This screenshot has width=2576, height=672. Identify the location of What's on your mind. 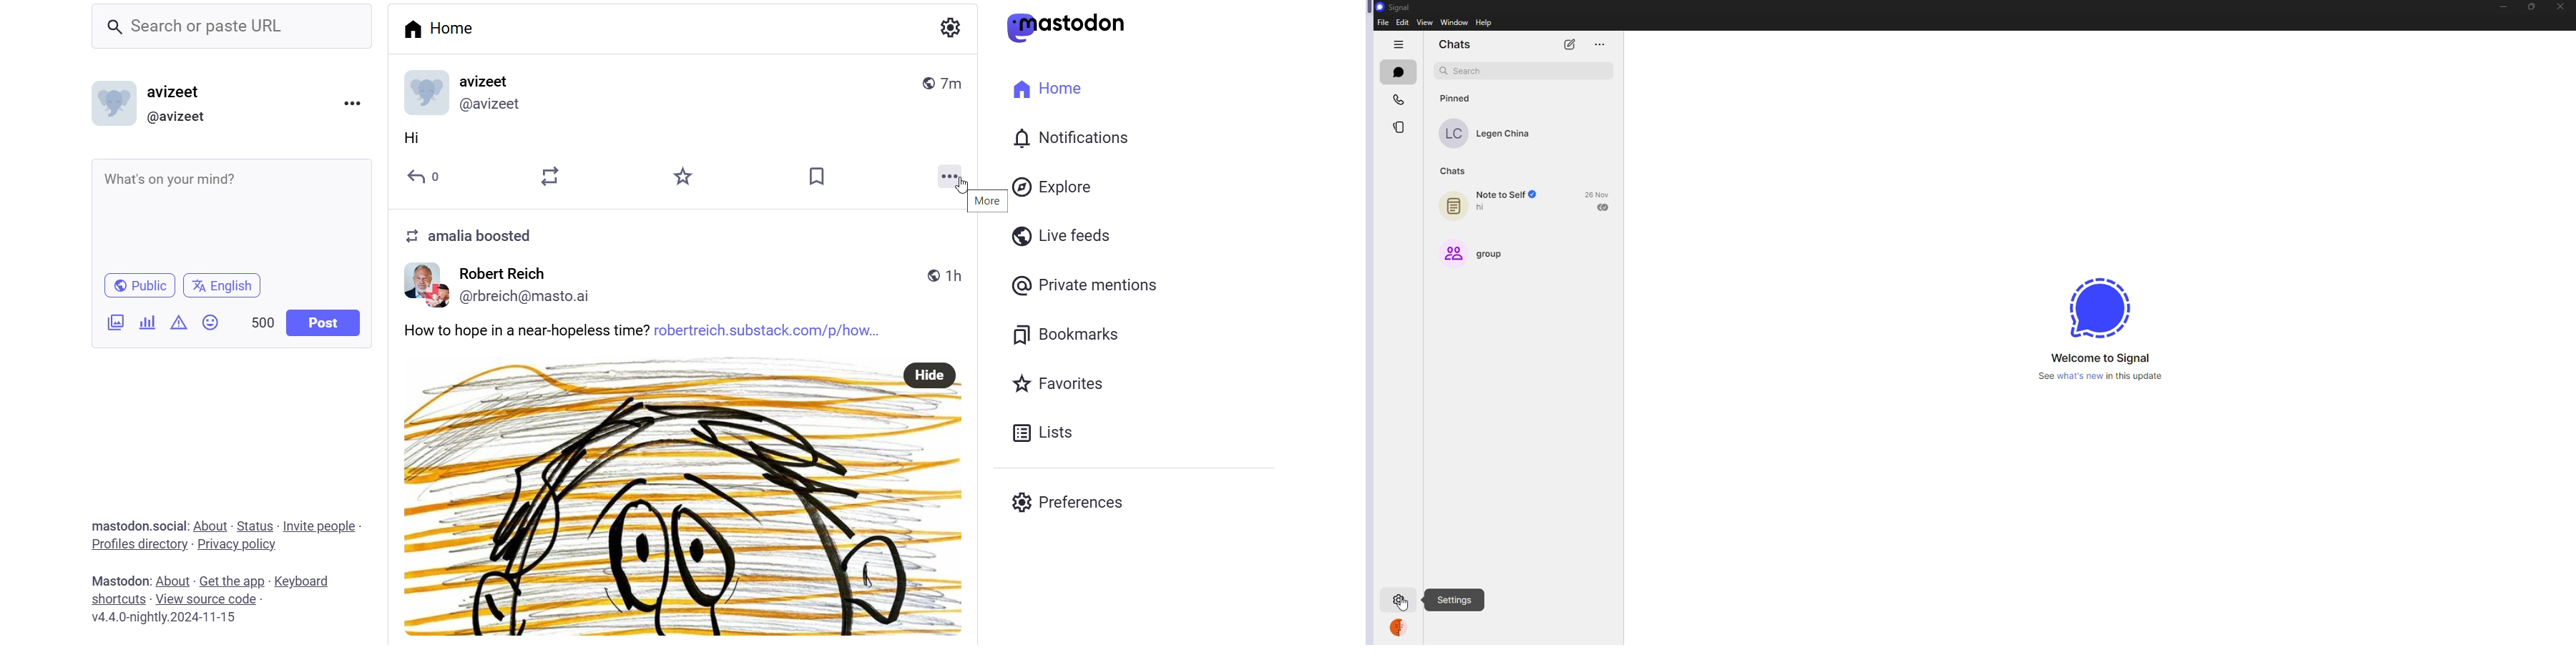
(230, 215).